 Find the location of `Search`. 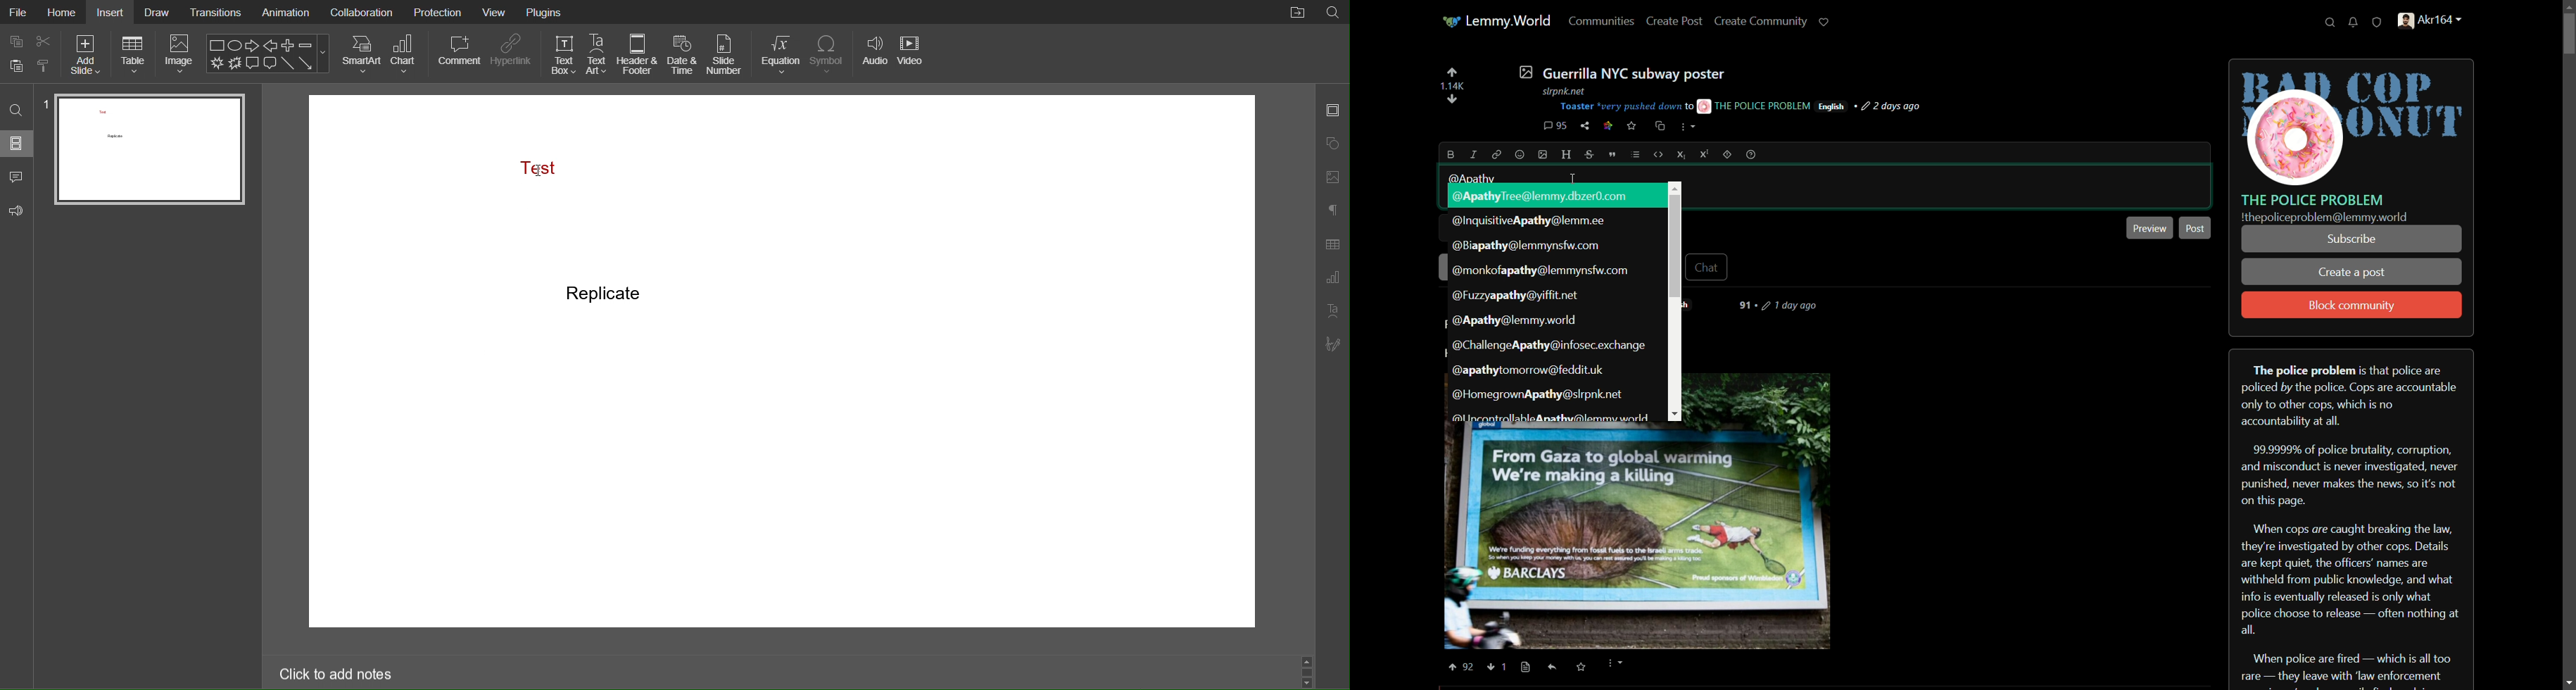

Search is located at coordinates (1334, 11).